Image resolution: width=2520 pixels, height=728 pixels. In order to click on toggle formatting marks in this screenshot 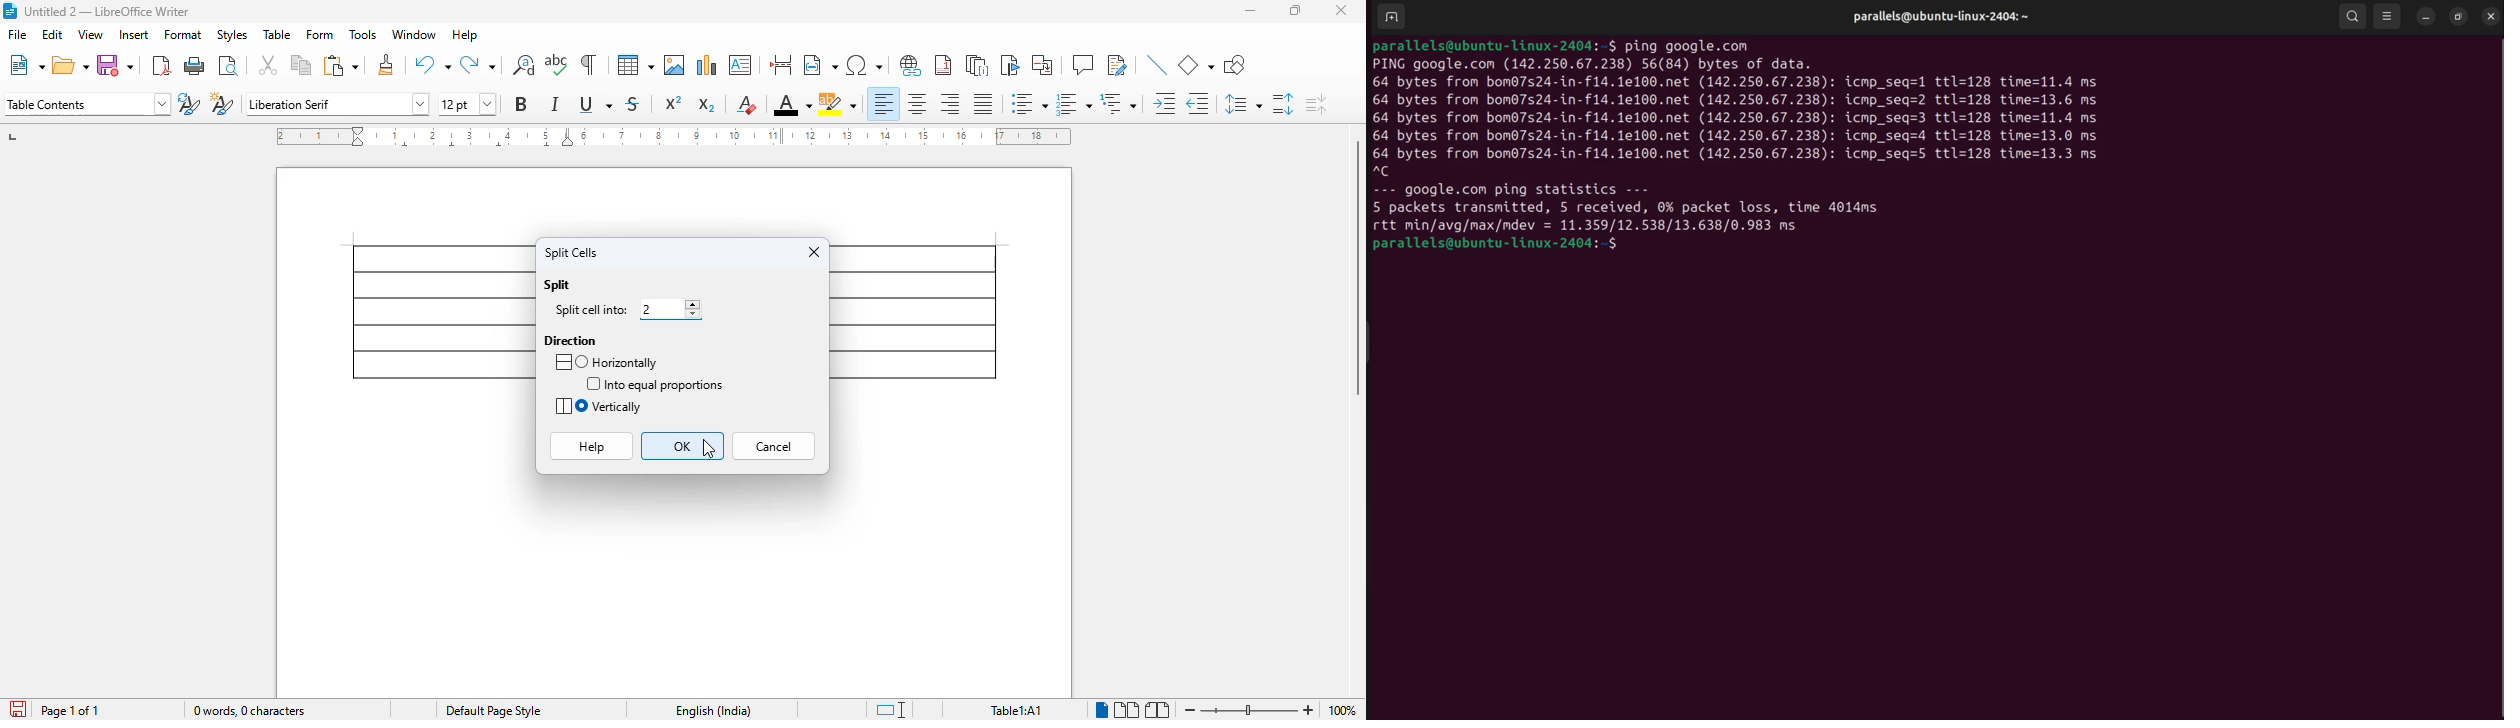, I will do `click(589, 65)`.